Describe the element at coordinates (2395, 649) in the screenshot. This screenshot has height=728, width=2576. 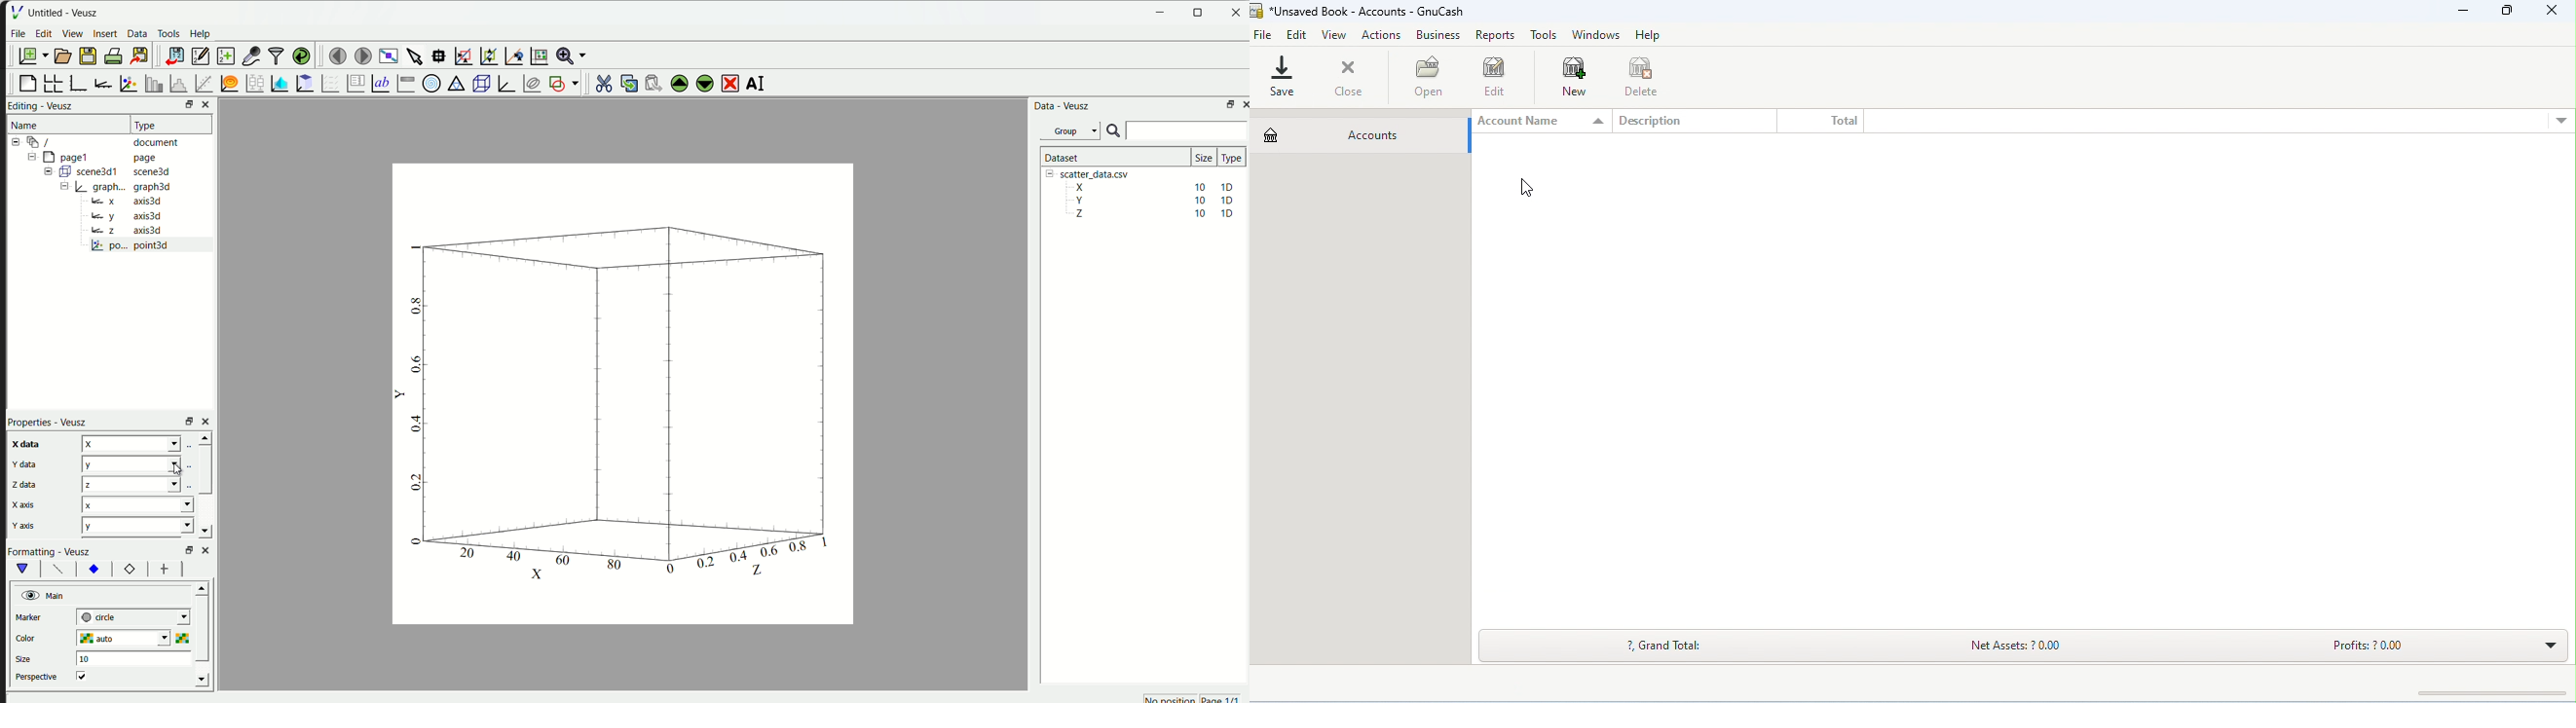
I see `profits` at that location.